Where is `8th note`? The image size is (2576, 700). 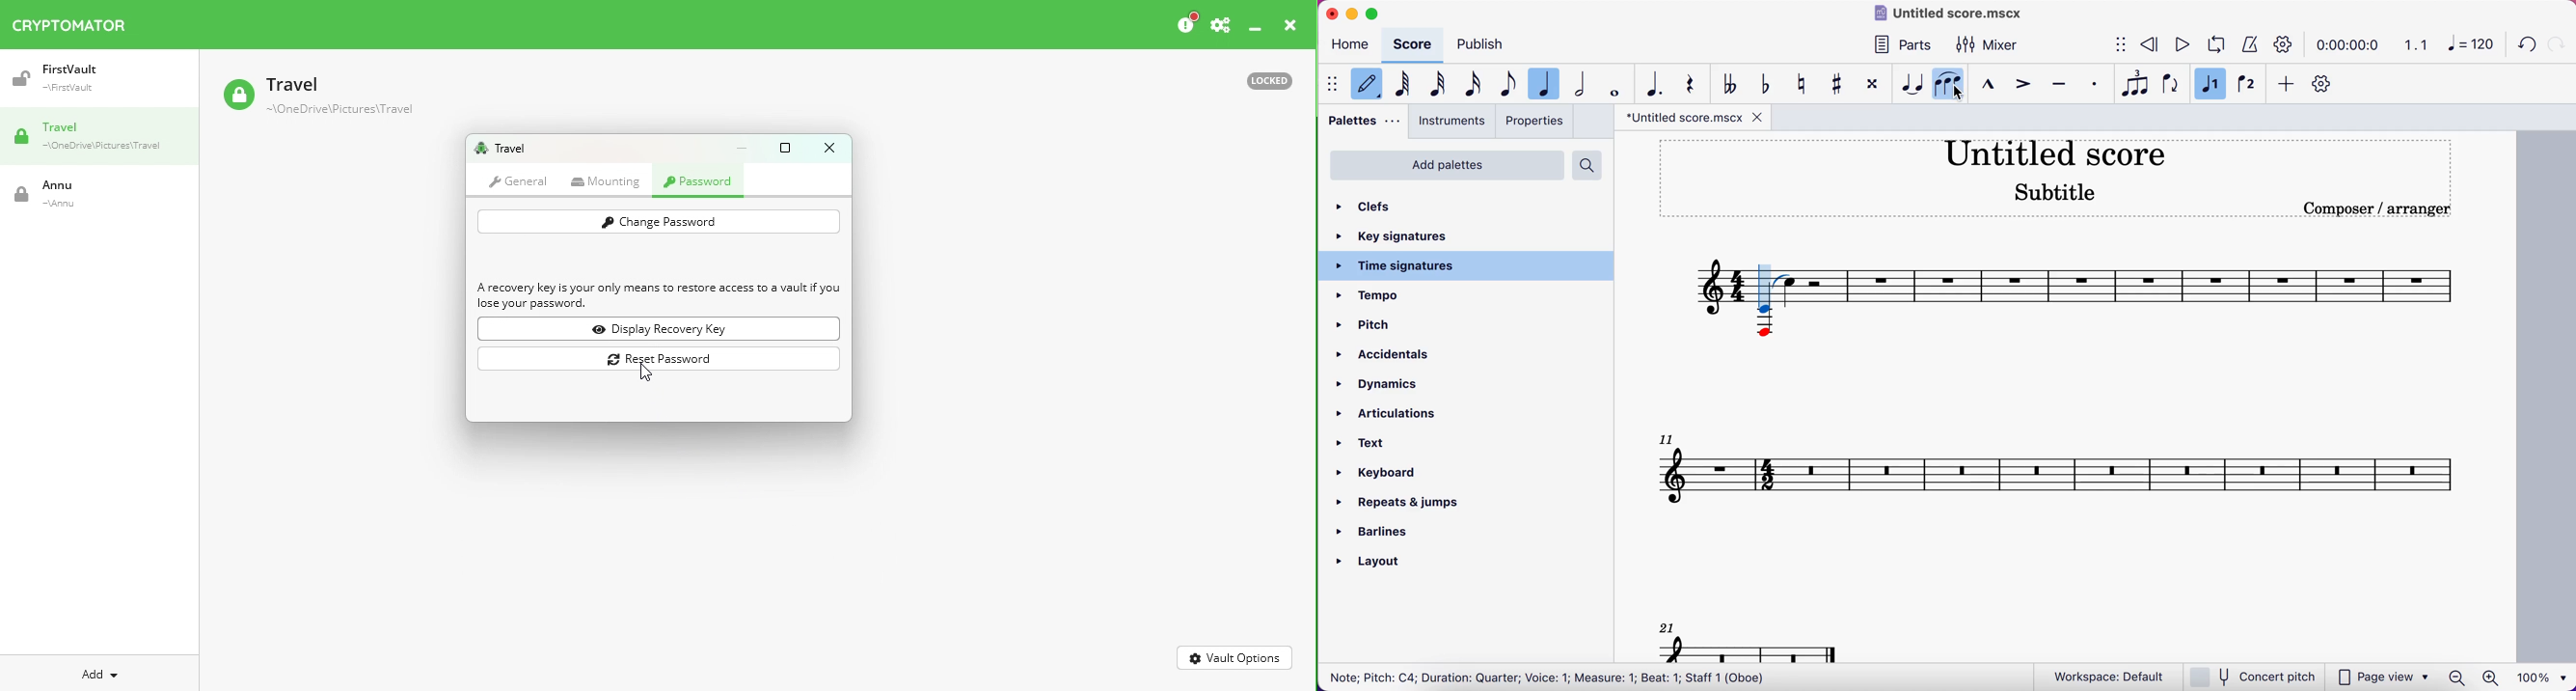 8th note is located at coordinates (1511, 81).